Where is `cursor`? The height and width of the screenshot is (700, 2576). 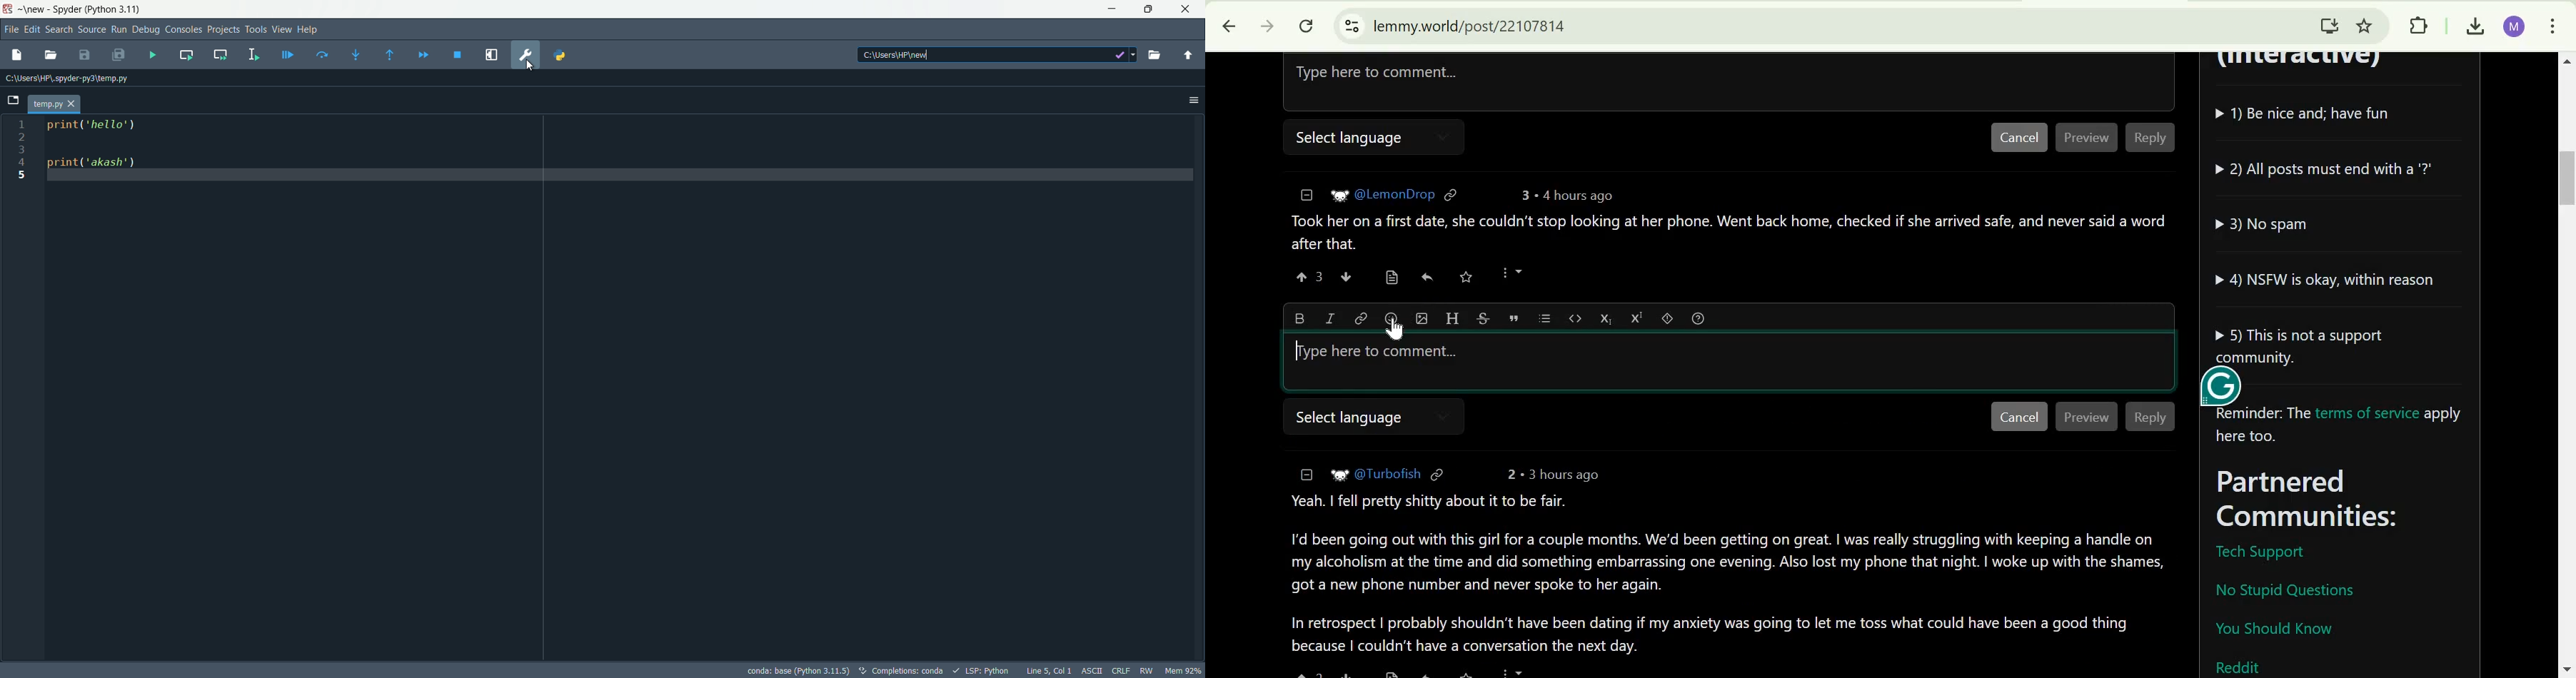
cursor is located at coordinates (529, 67).